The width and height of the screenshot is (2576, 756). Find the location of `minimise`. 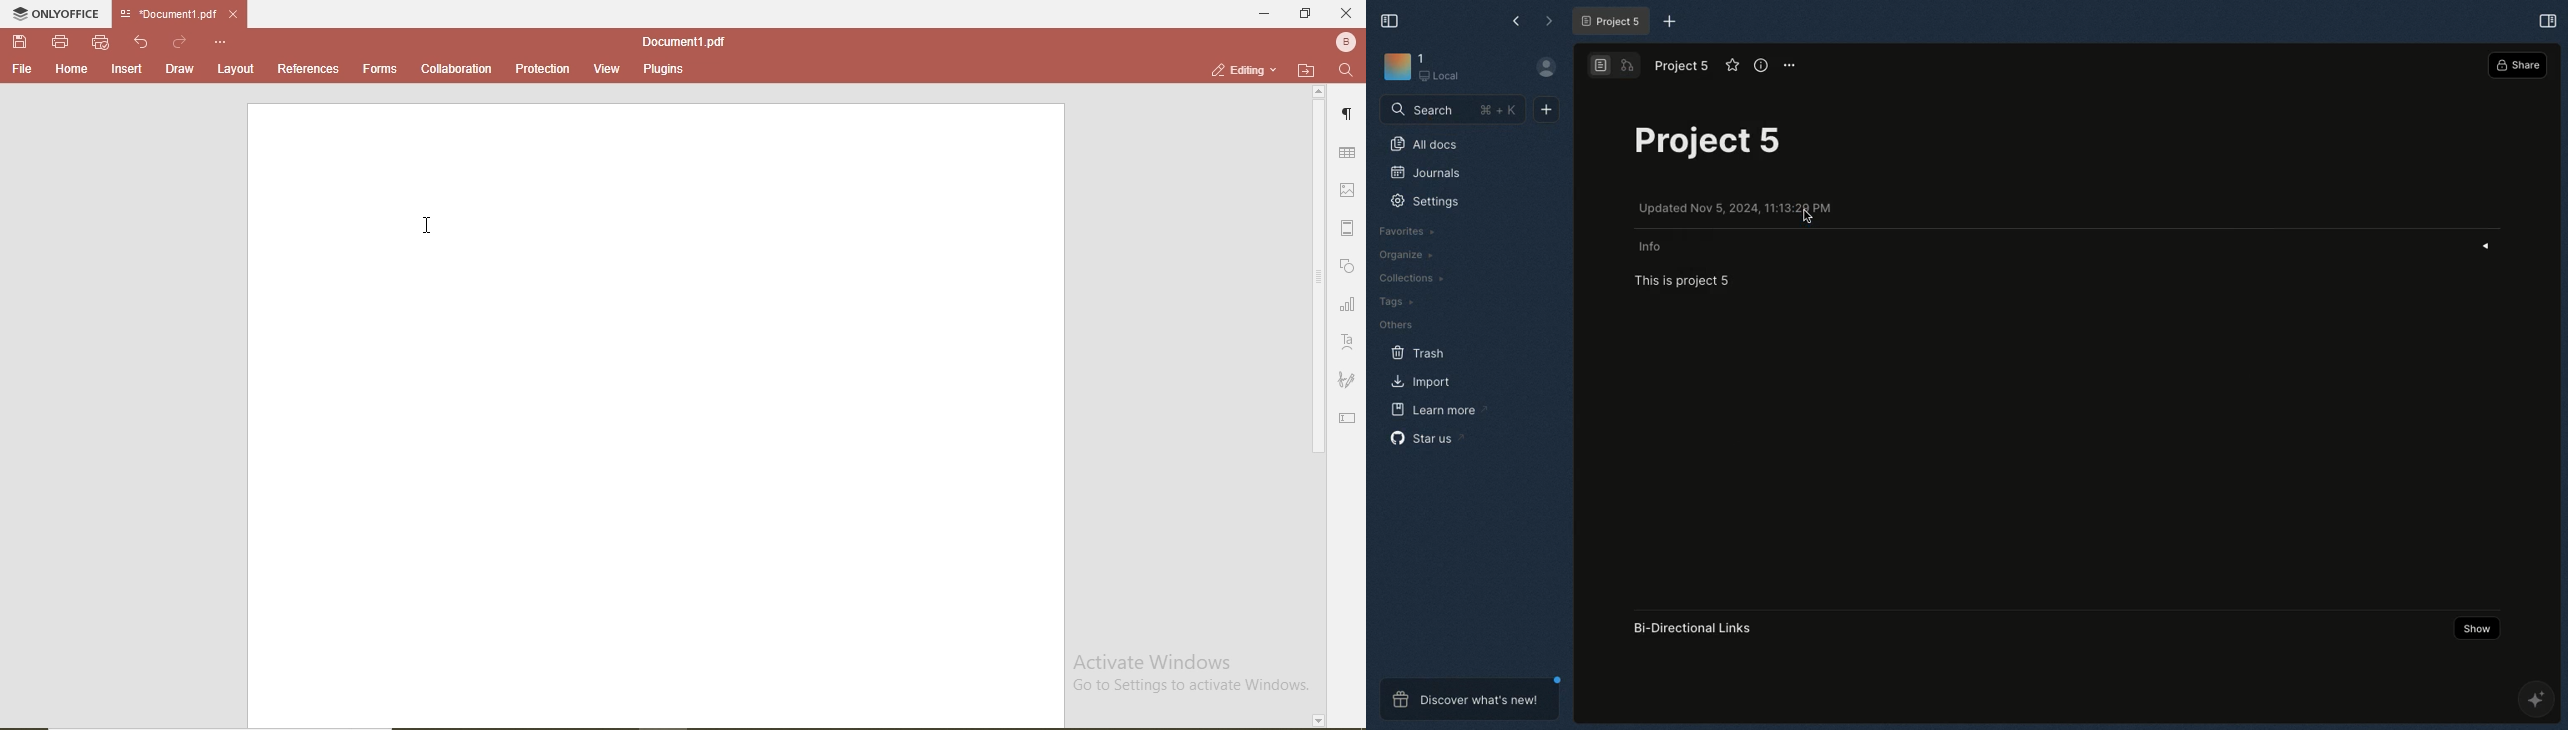

minimise is located at coordinates (1262, 15).